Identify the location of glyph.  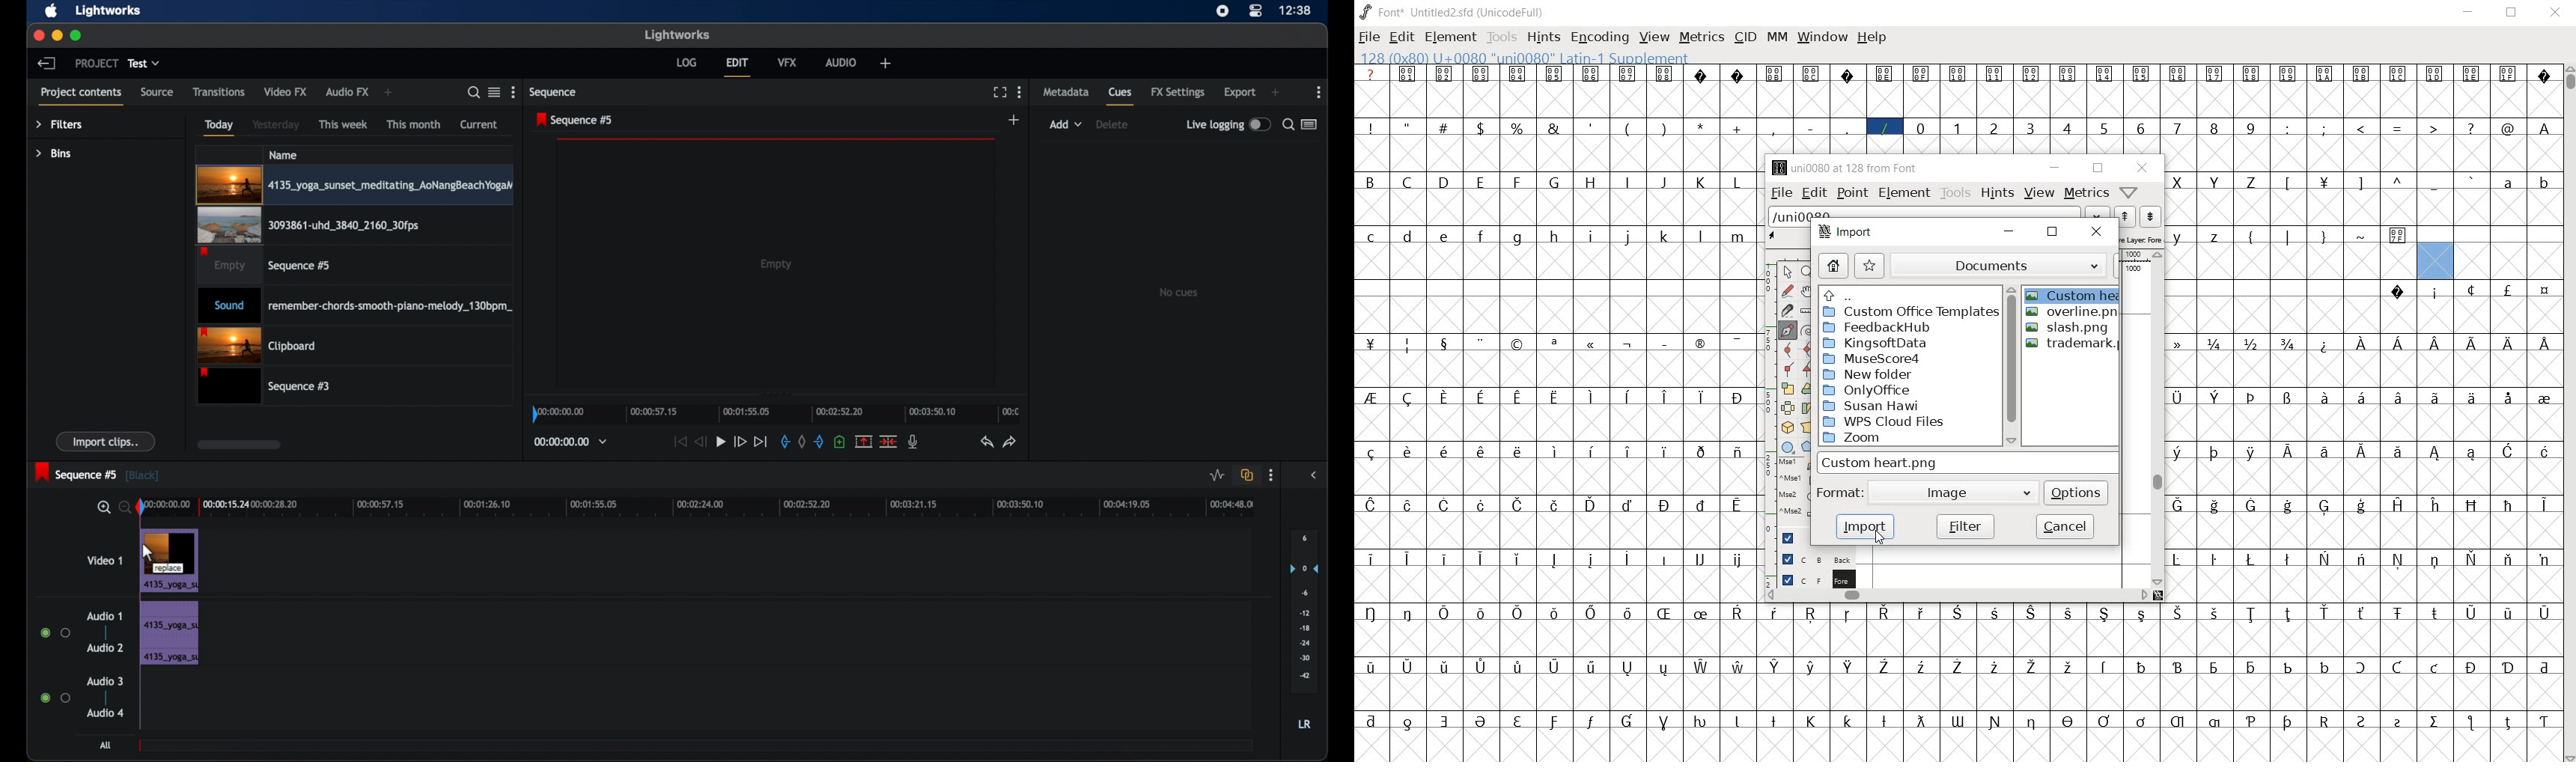
(2436, 454).